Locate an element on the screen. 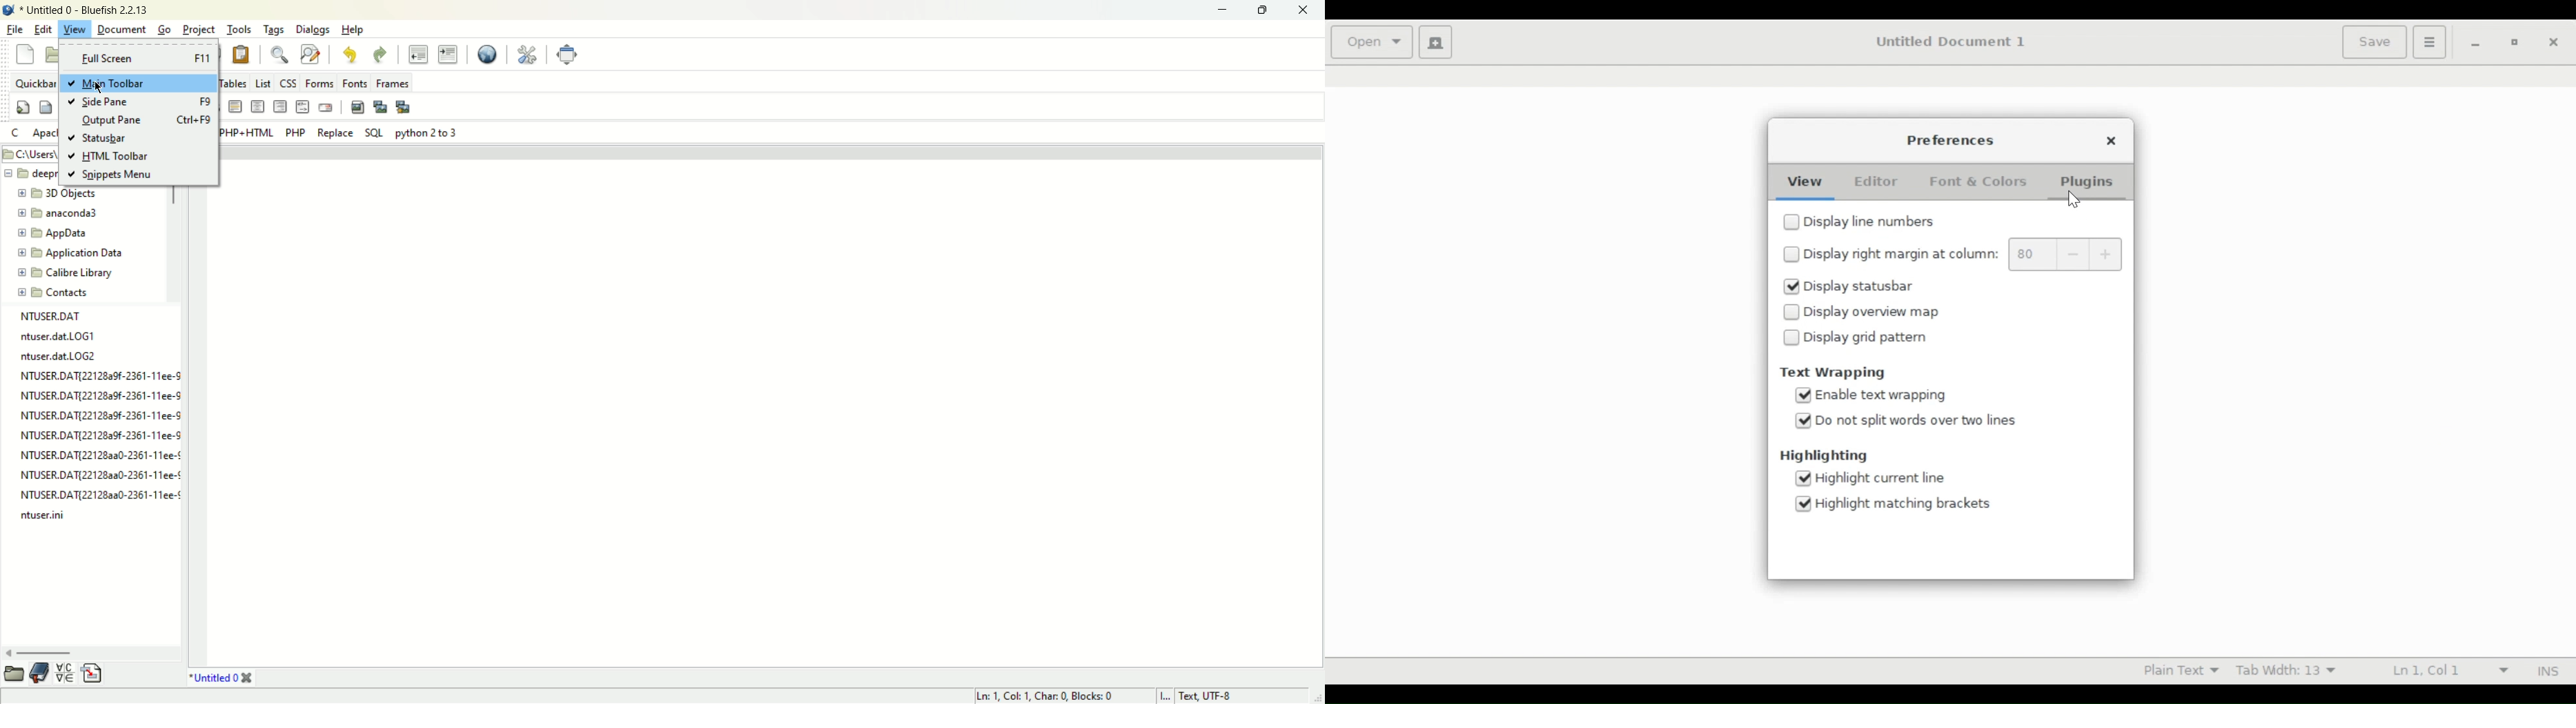  Close is located at coordinates (2112, 142).